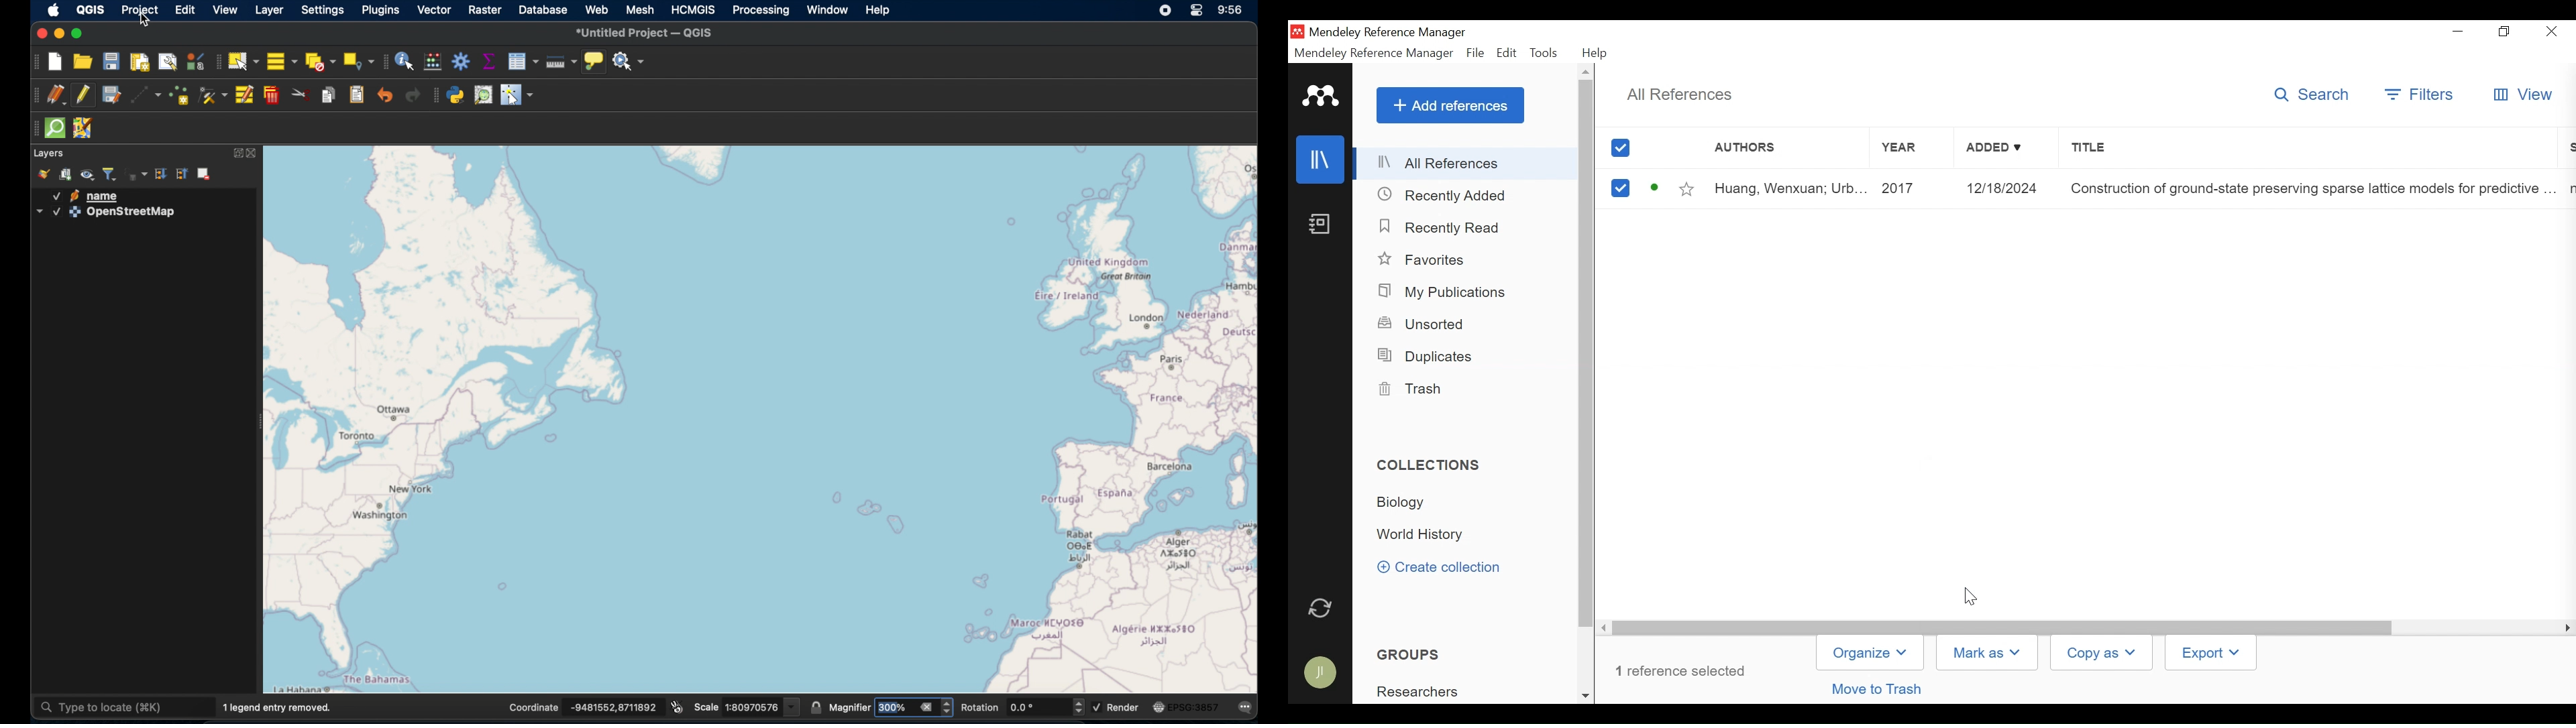 This screenshot has height=728, width=2576. I want to click on toolbox, so click(461, 61).